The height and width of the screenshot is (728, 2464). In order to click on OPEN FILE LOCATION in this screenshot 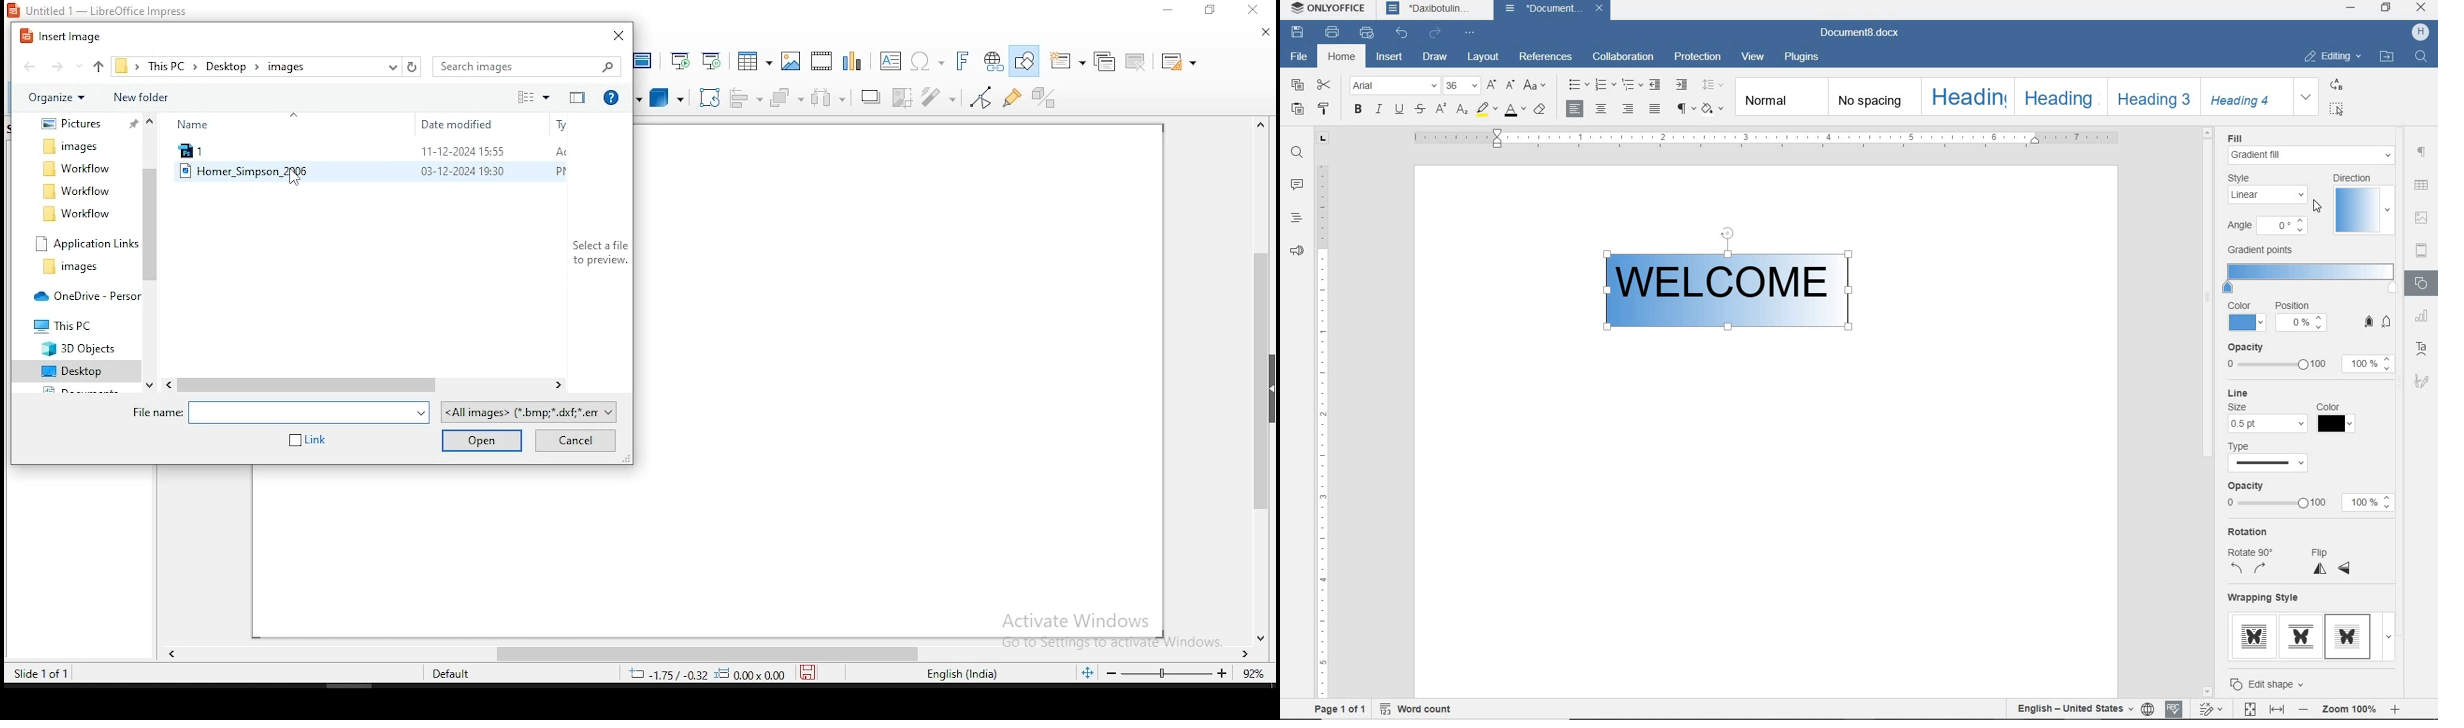, I will do `click(2387, 58)`.